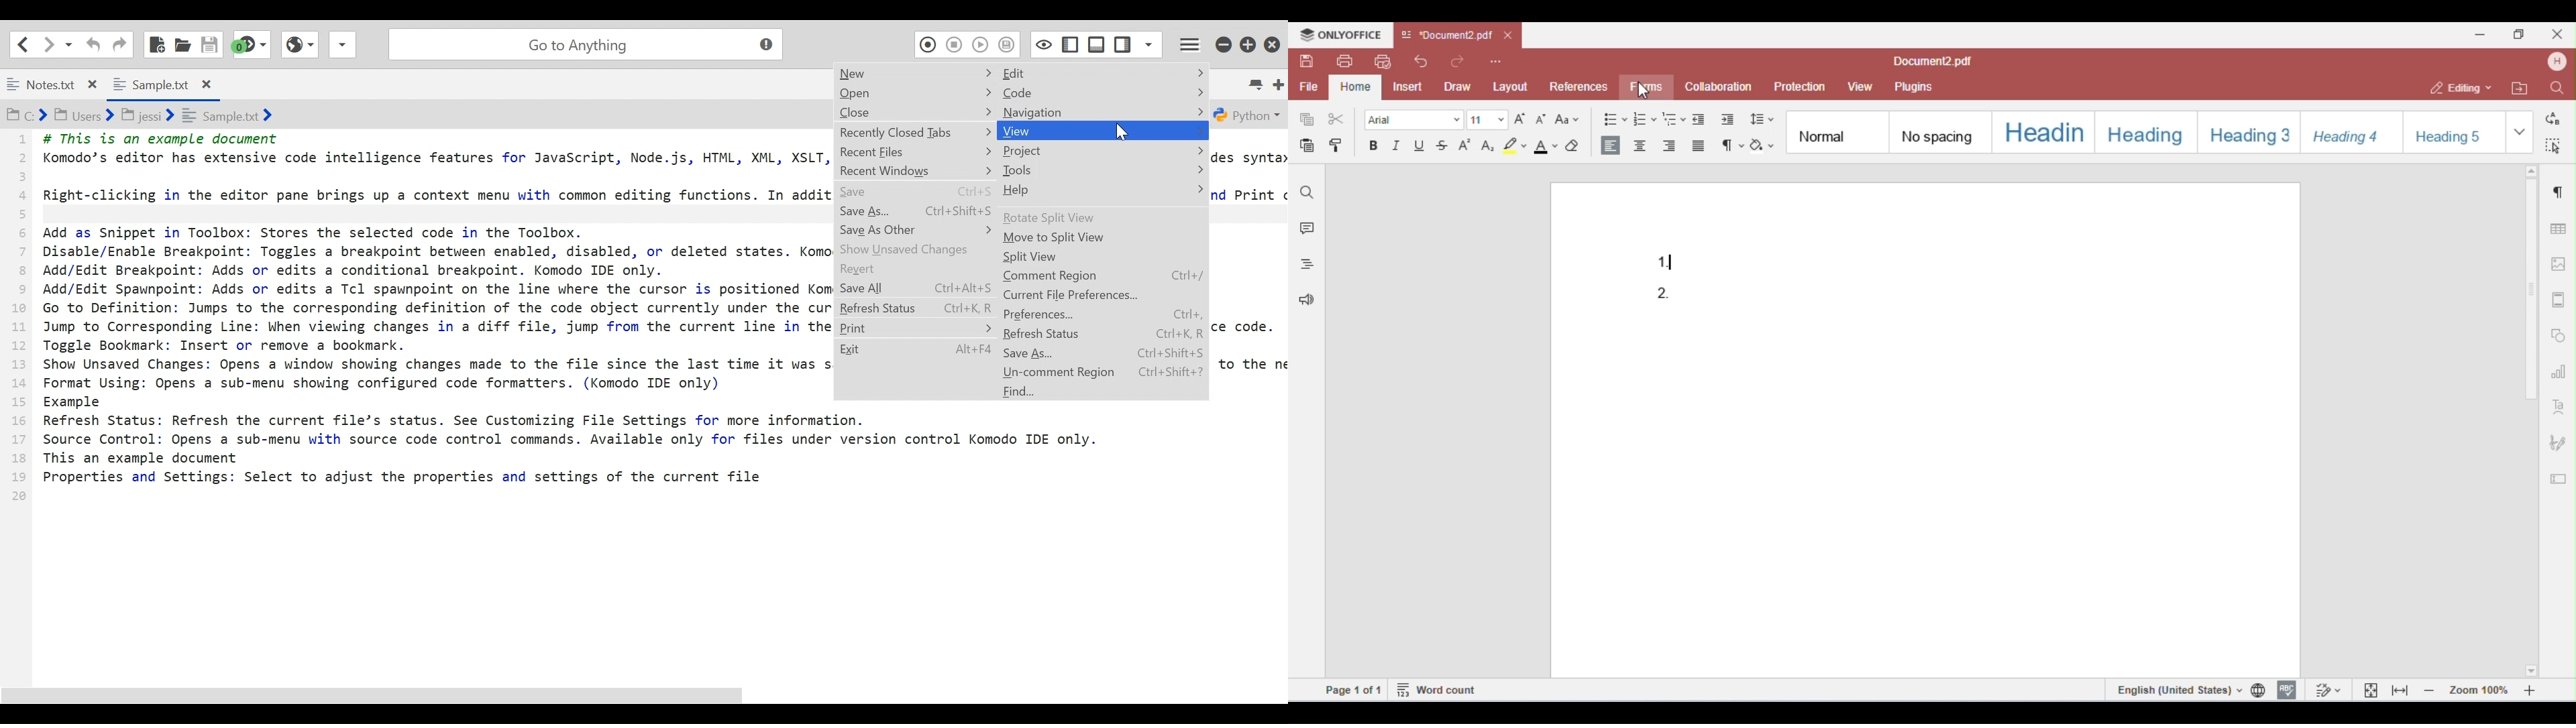 The width and height of the screenshot is (2576, 728). I want to click on Go back one location, so click(25, 44).